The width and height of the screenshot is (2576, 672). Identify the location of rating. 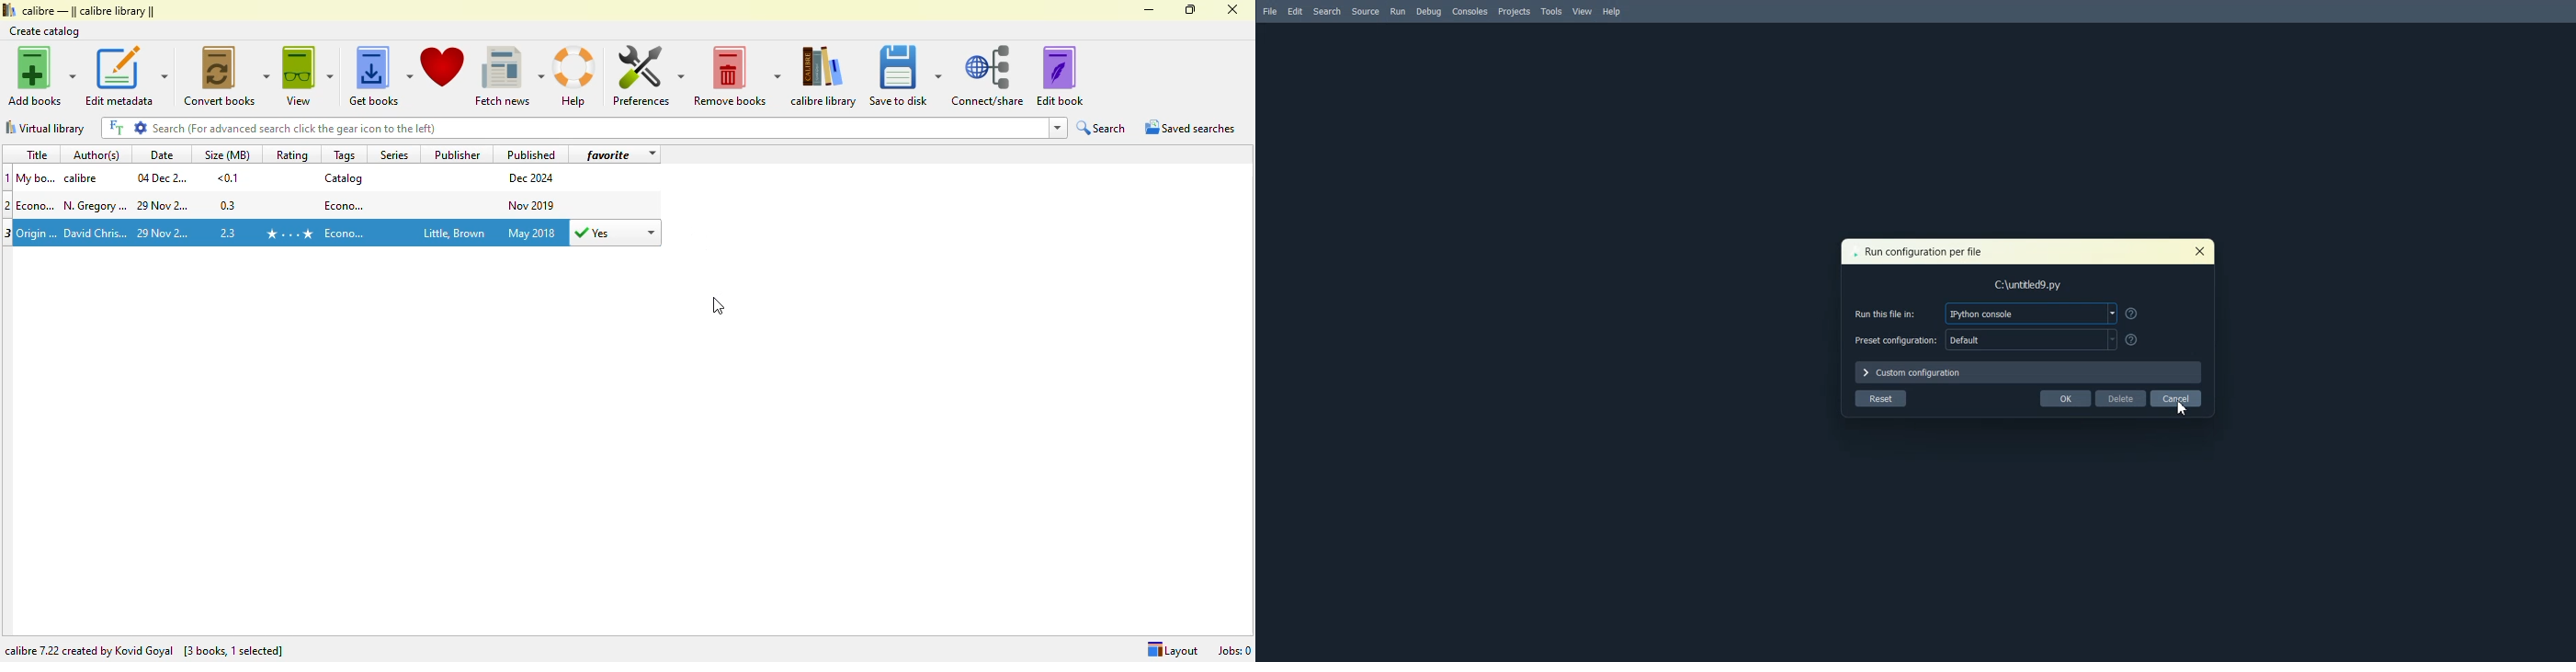
(289, 234).